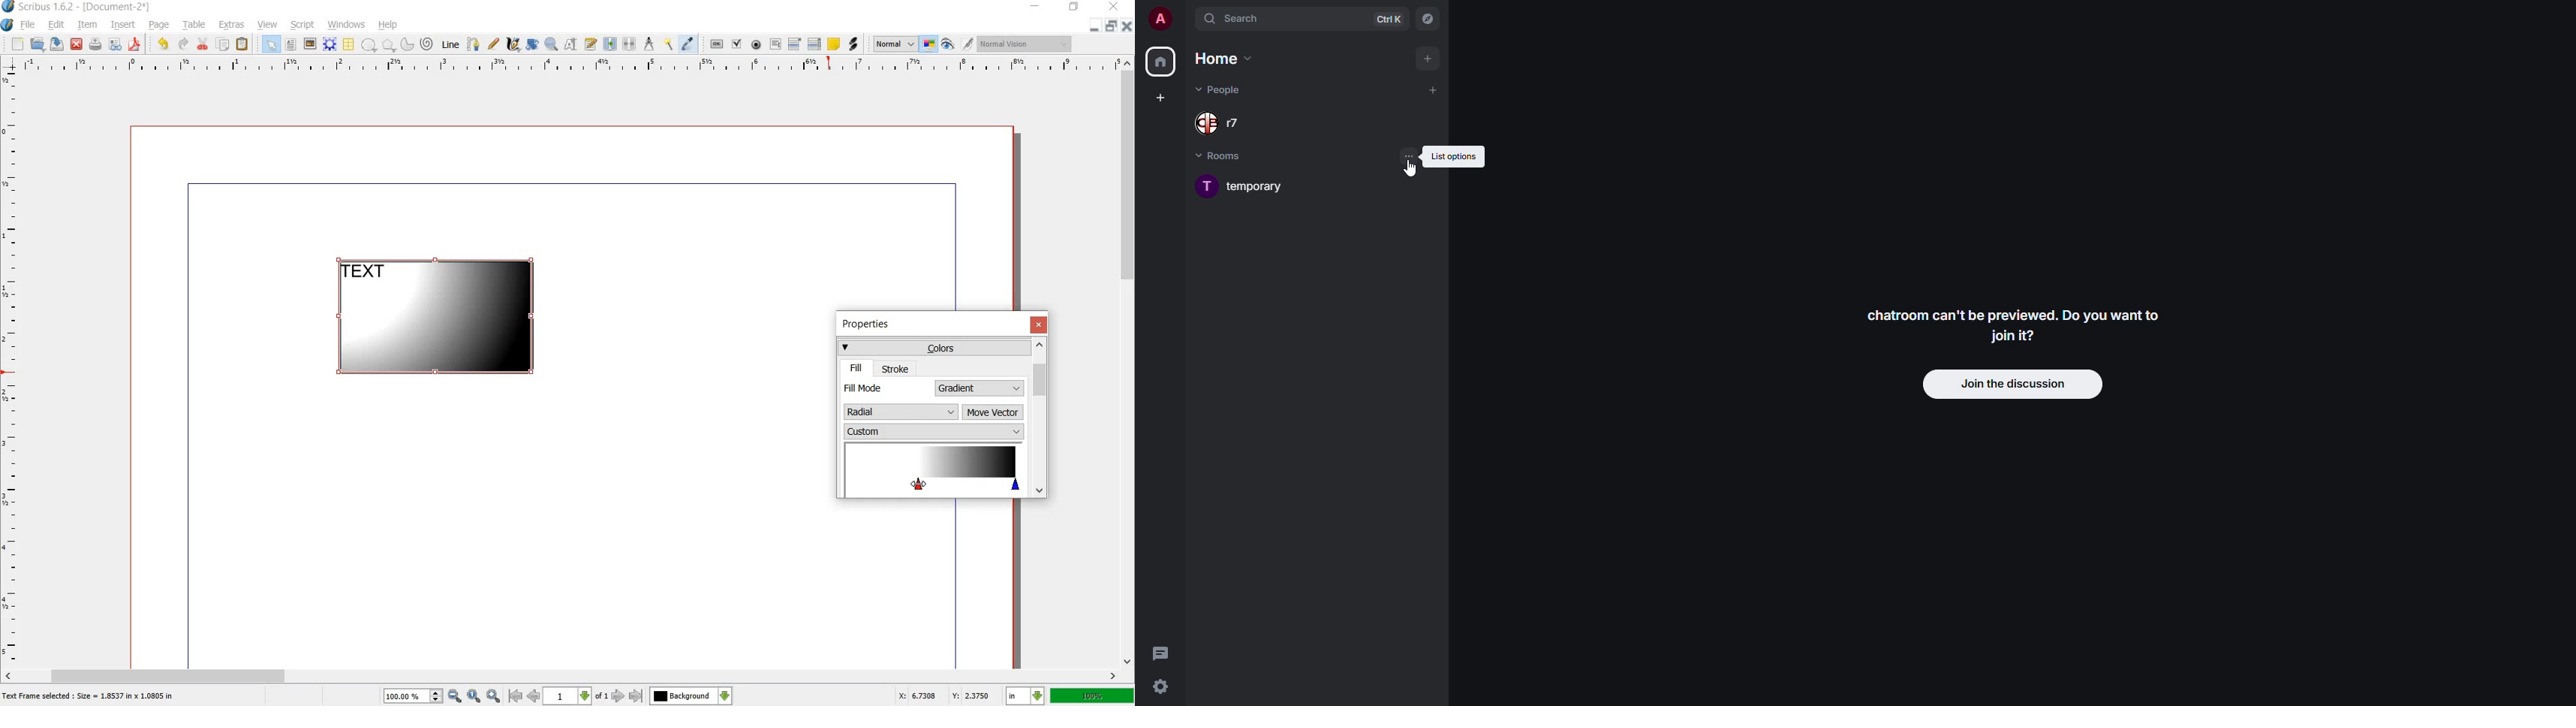  Describe the element at coordinates (1160, 687) in the screenshot. I see `quick settings` at that location.